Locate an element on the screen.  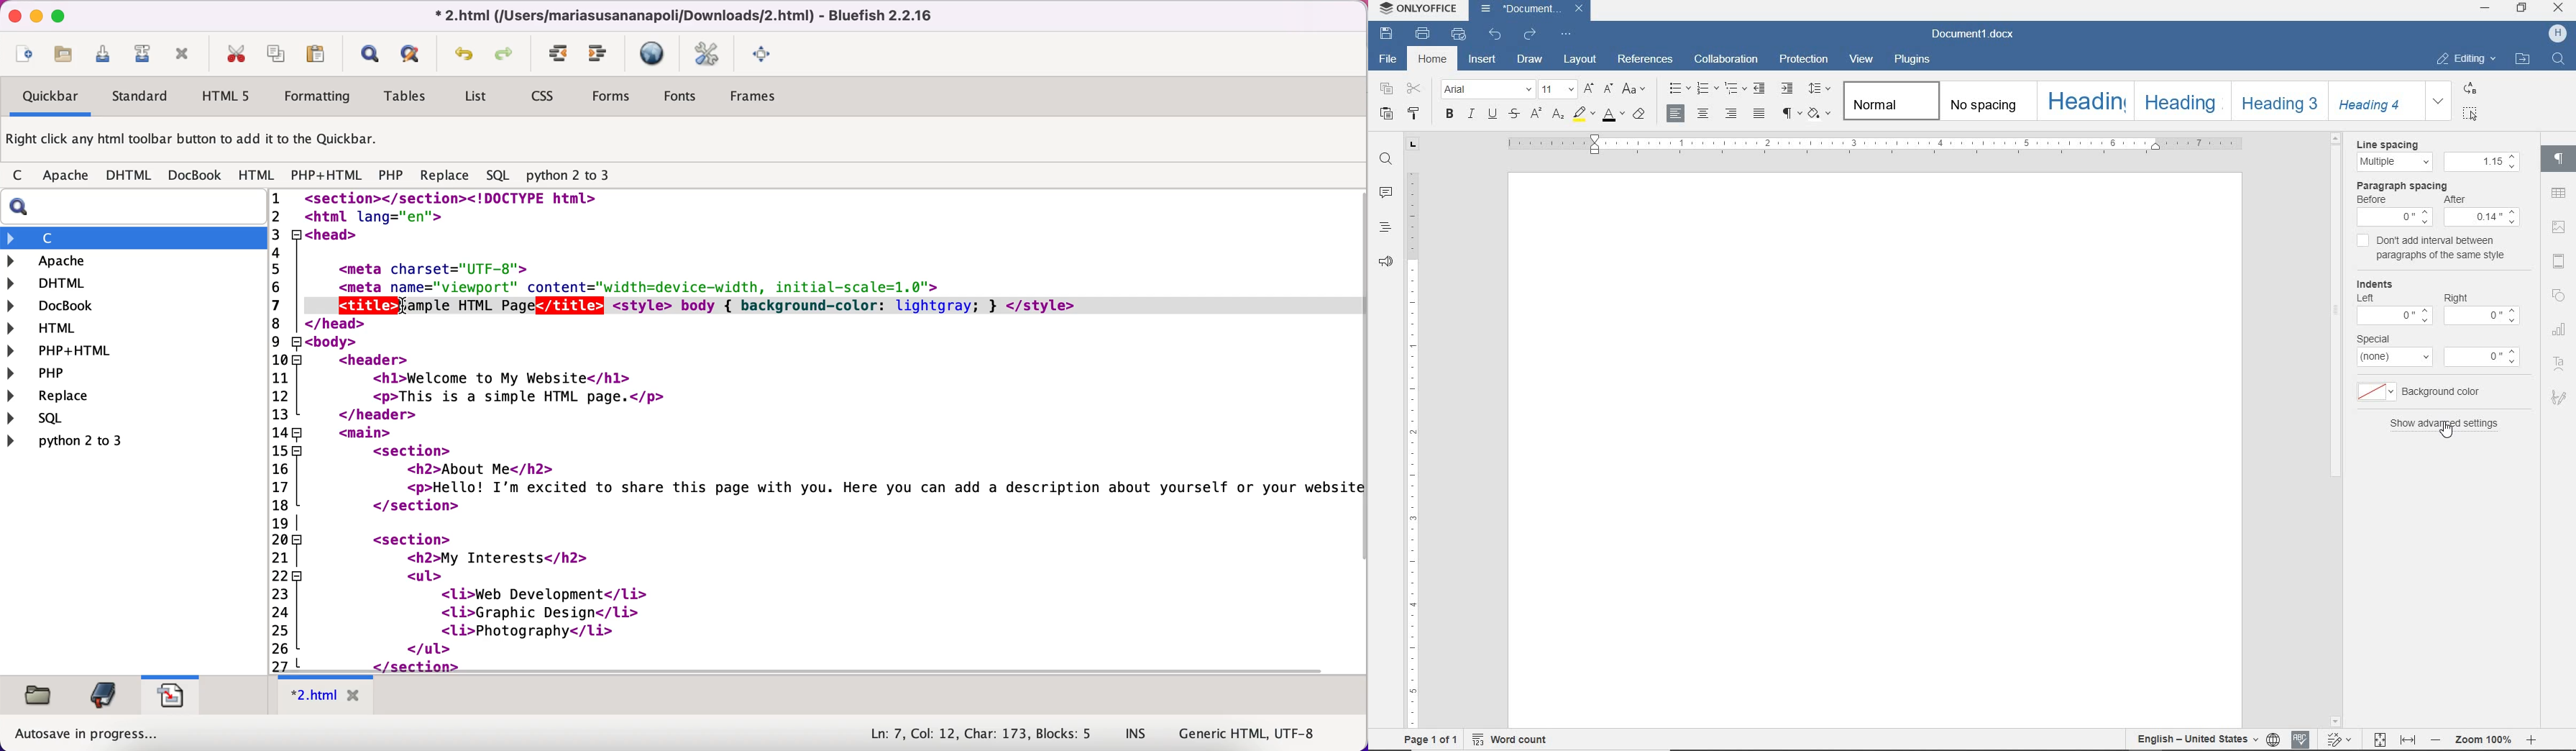
copy is located at coordinates (278, 53).